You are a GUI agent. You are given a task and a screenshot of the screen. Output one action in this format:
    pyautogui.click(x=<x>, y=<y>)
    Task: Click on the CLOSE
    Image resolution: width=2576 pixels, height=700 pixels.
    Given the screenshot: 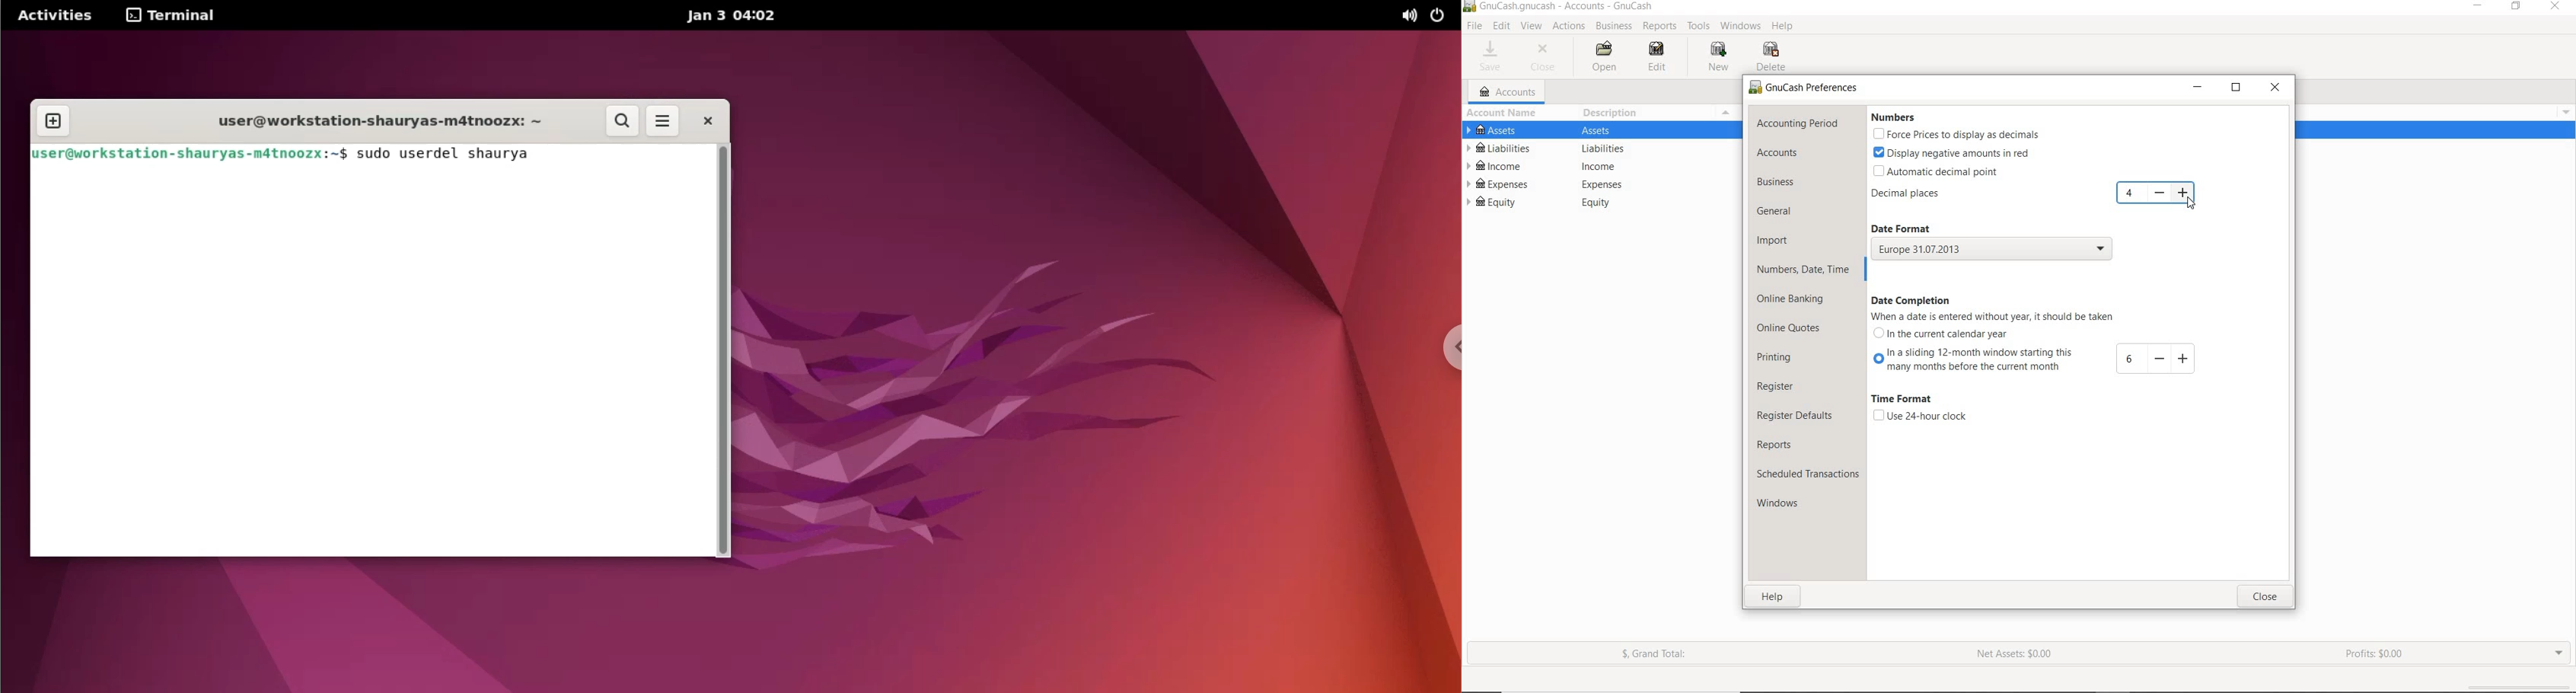 What is the action you would take?
    pyautogui.click(x=1546, y=58)
    